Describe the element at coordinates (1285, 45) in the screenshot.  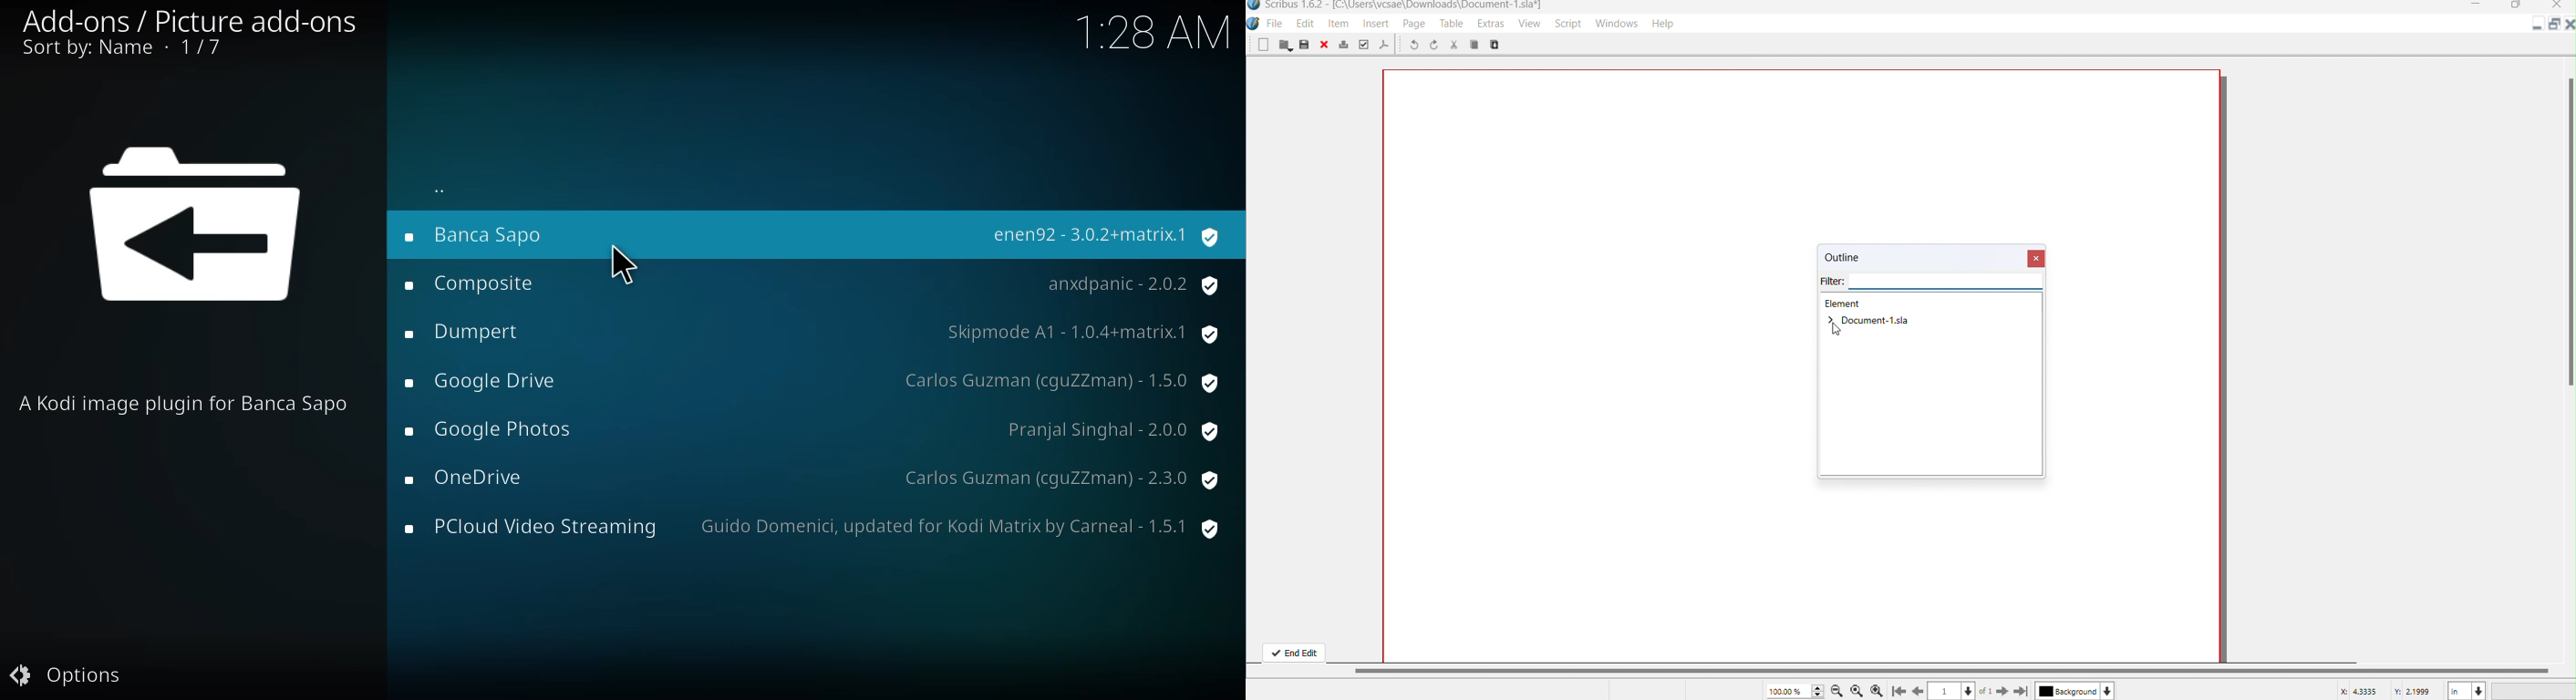
I see `` at that location.